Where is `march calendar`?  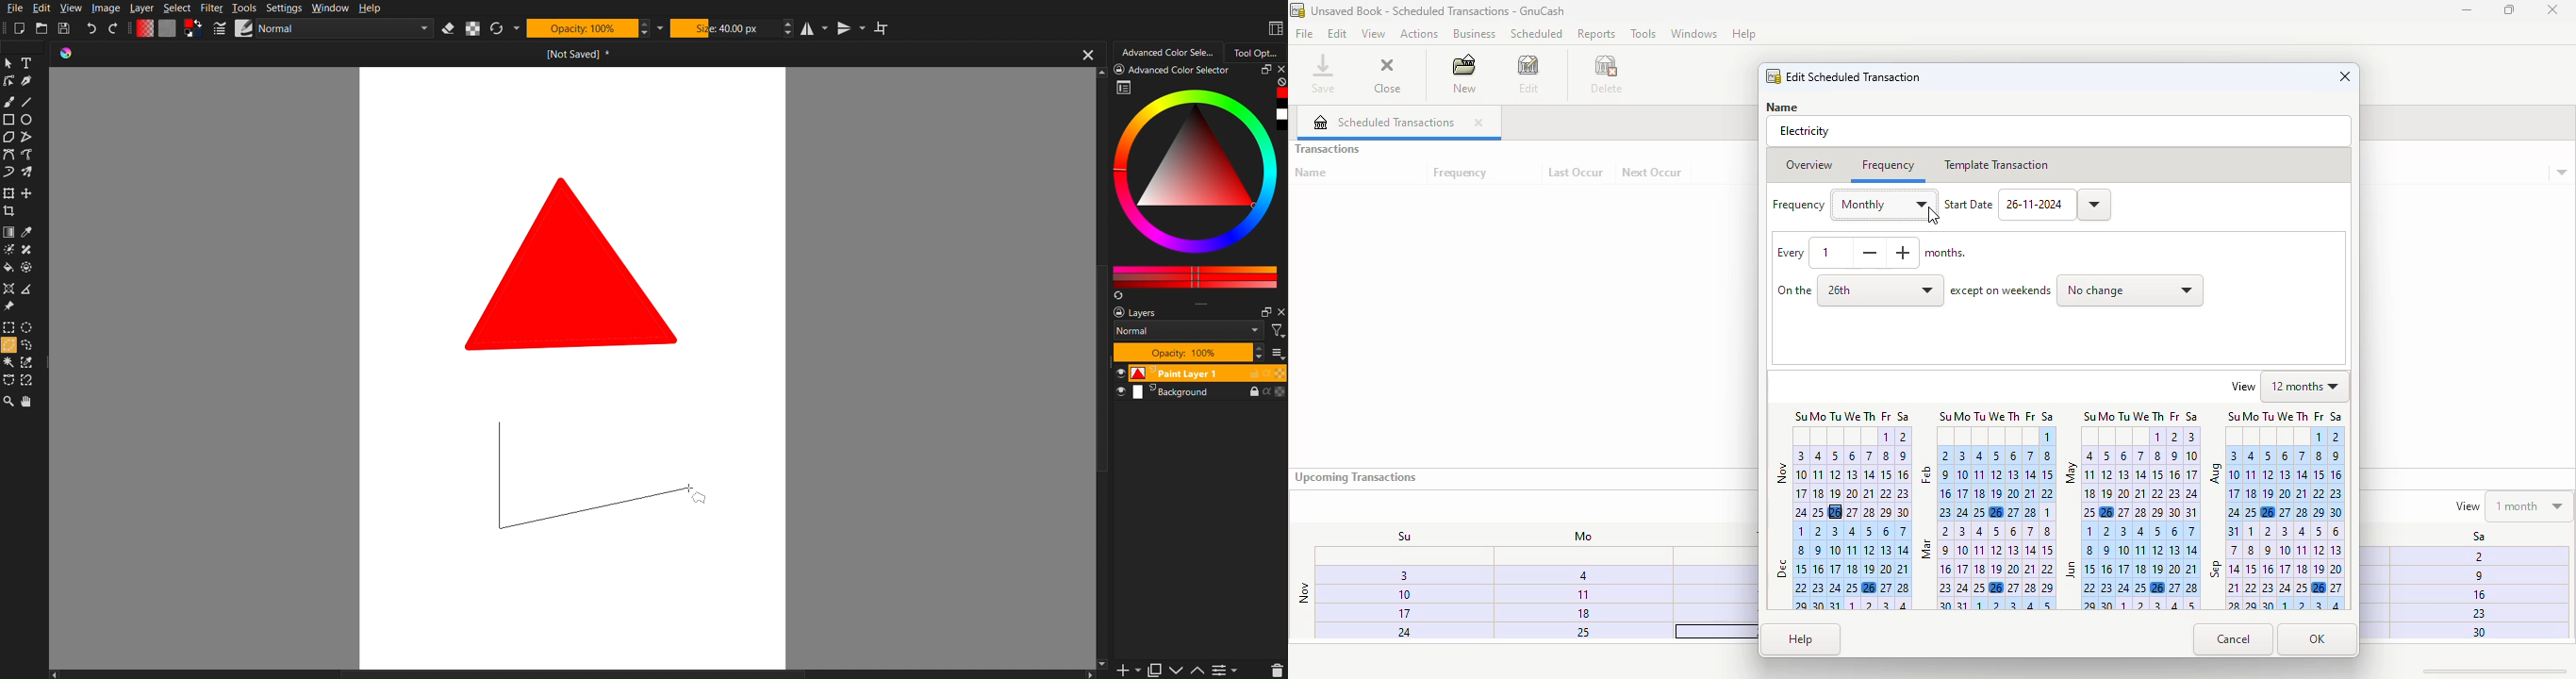
march calendar is located at coordinates (1987, 567).